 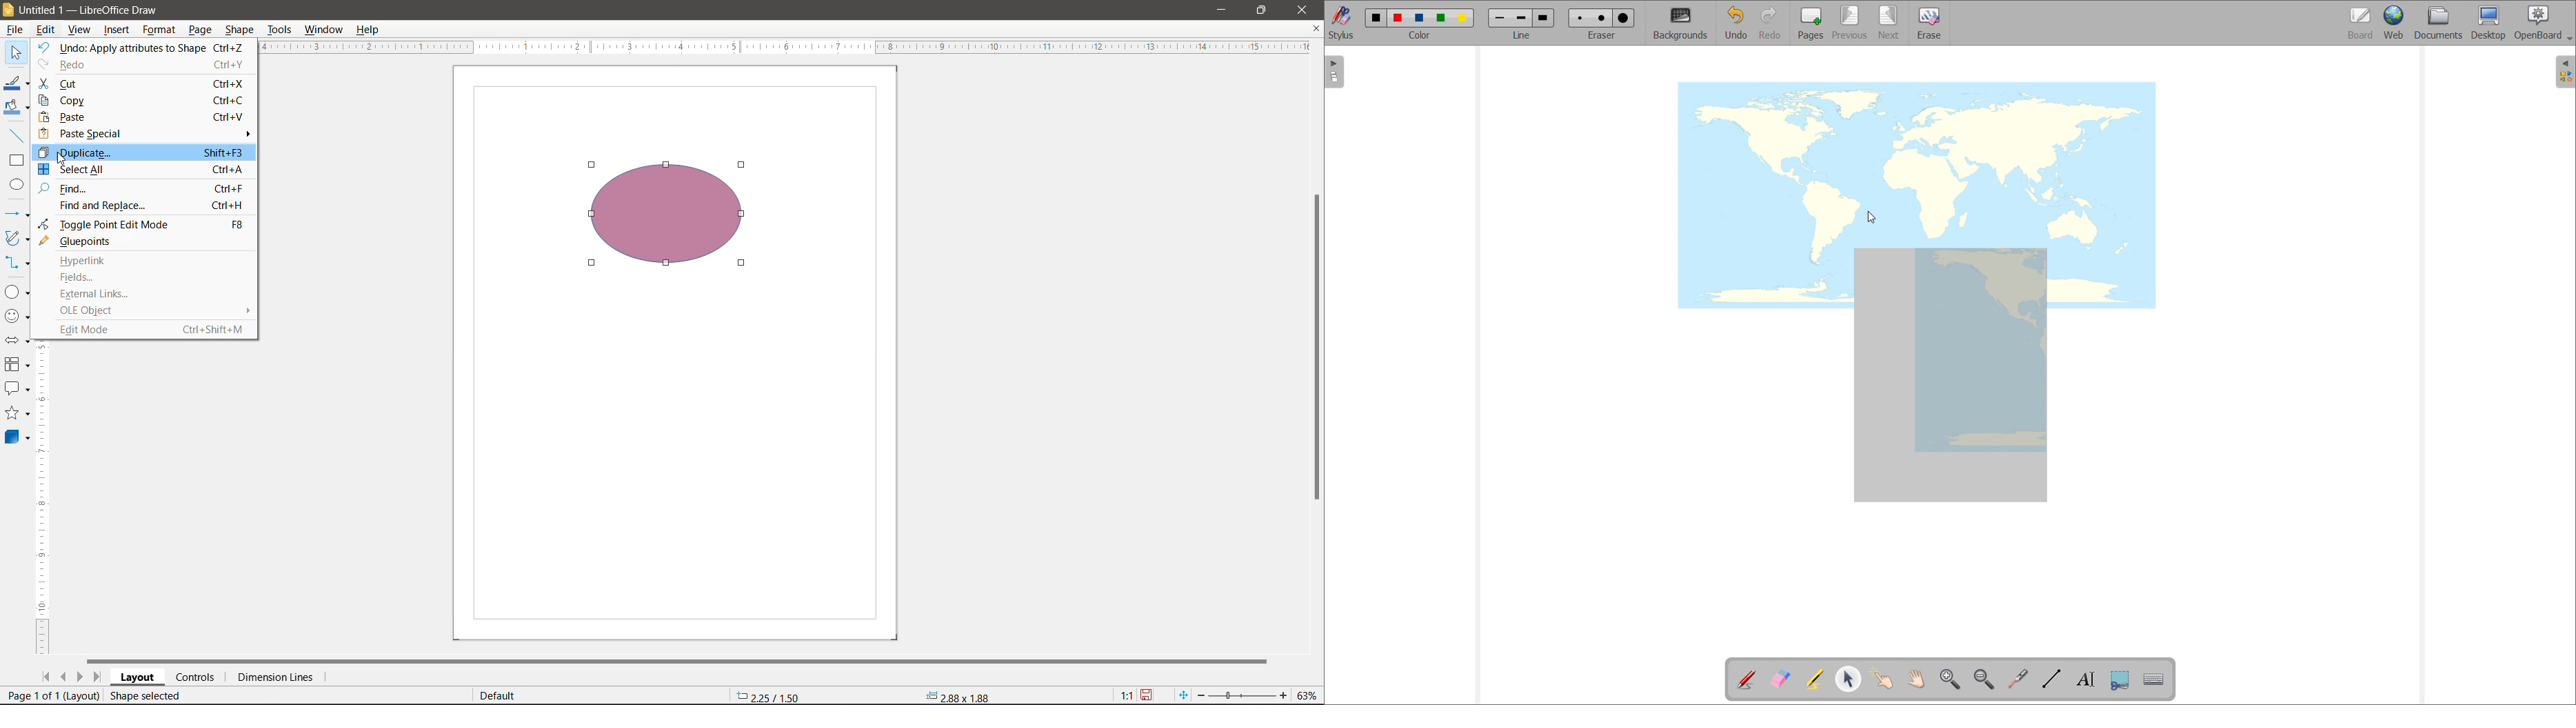 I want to click on Window, so click(x=325, y=30).